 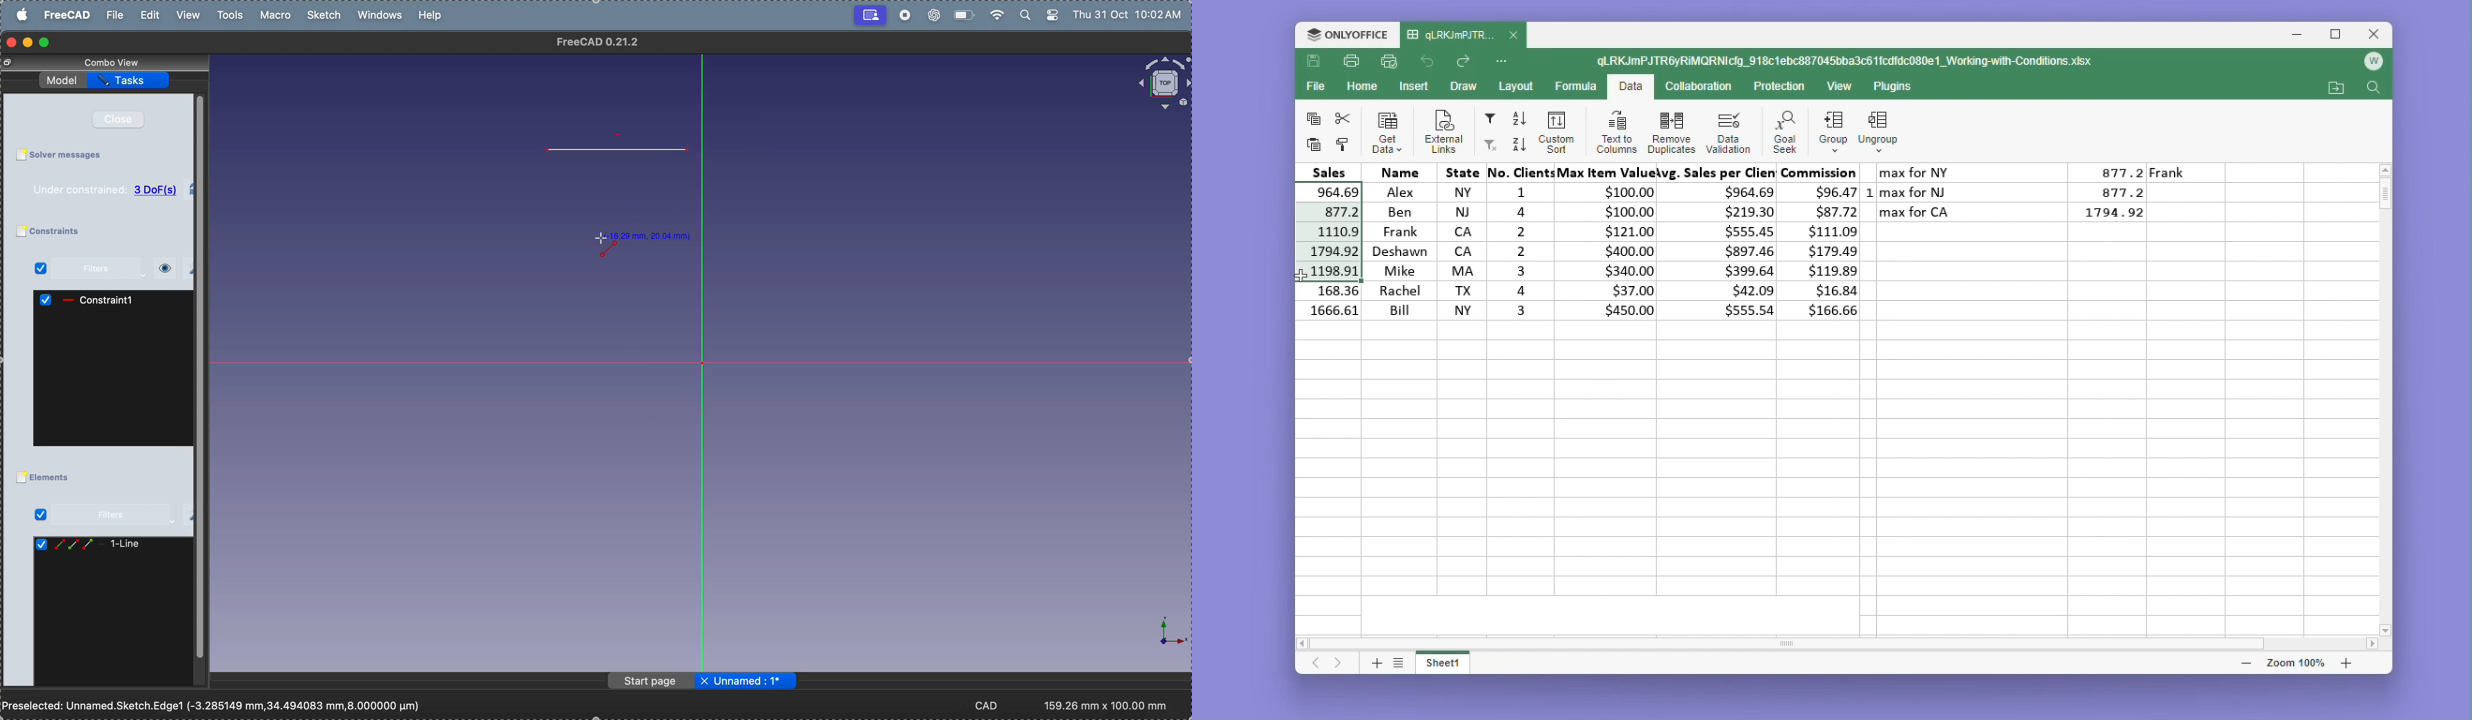 I want to click on Text to columns, so click(x=1616, y=131).